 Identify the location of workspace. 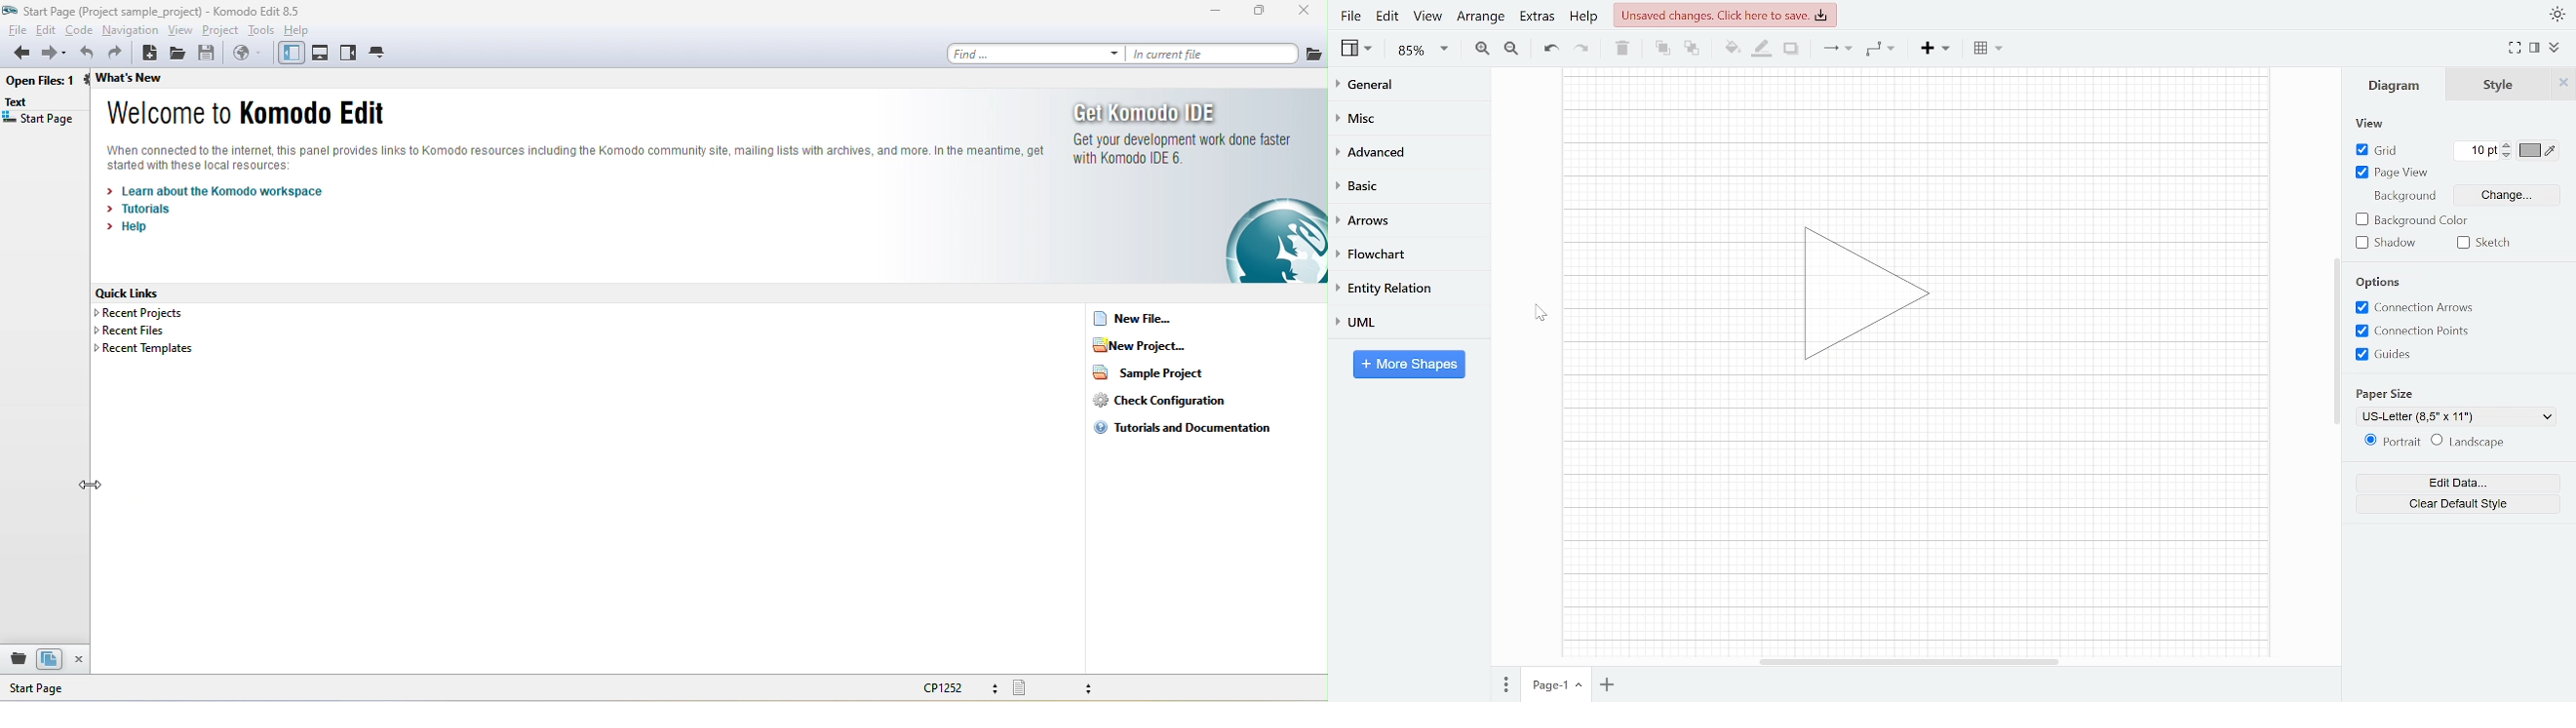
(1914, 522).